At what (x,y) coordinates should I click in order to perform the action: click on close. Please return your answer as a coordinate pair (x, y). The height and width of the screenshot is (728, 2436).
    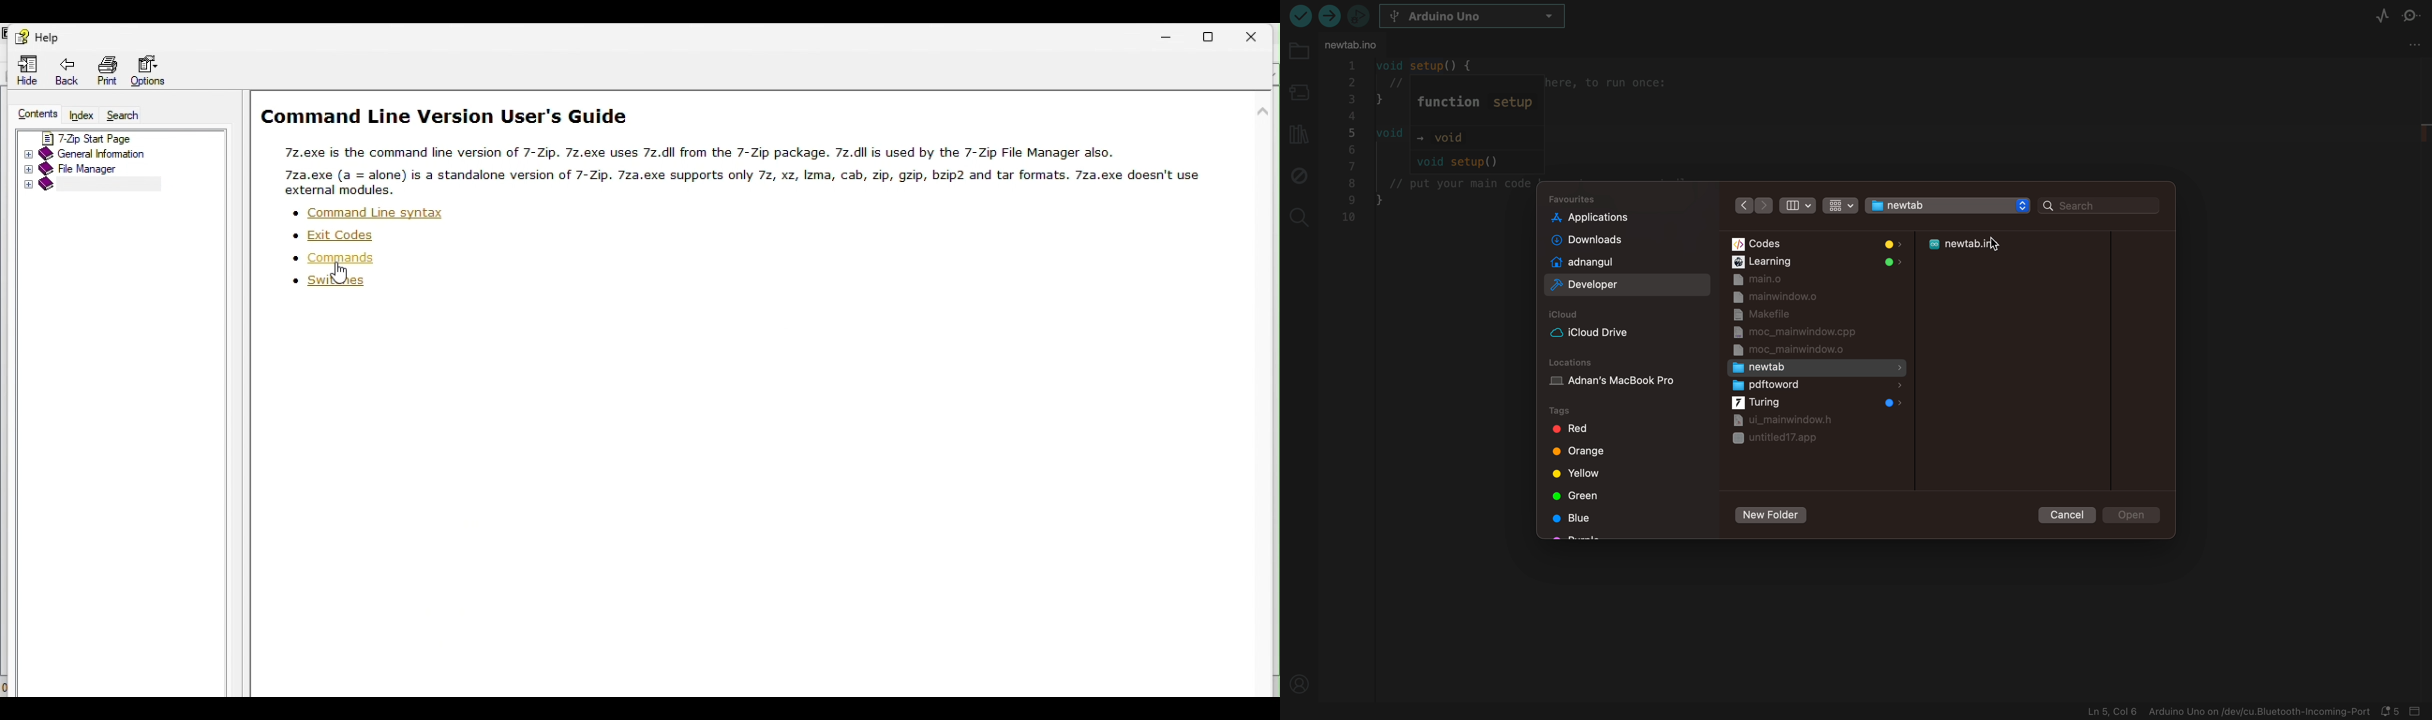
    Looking at the image, I should click on (1260, 35).